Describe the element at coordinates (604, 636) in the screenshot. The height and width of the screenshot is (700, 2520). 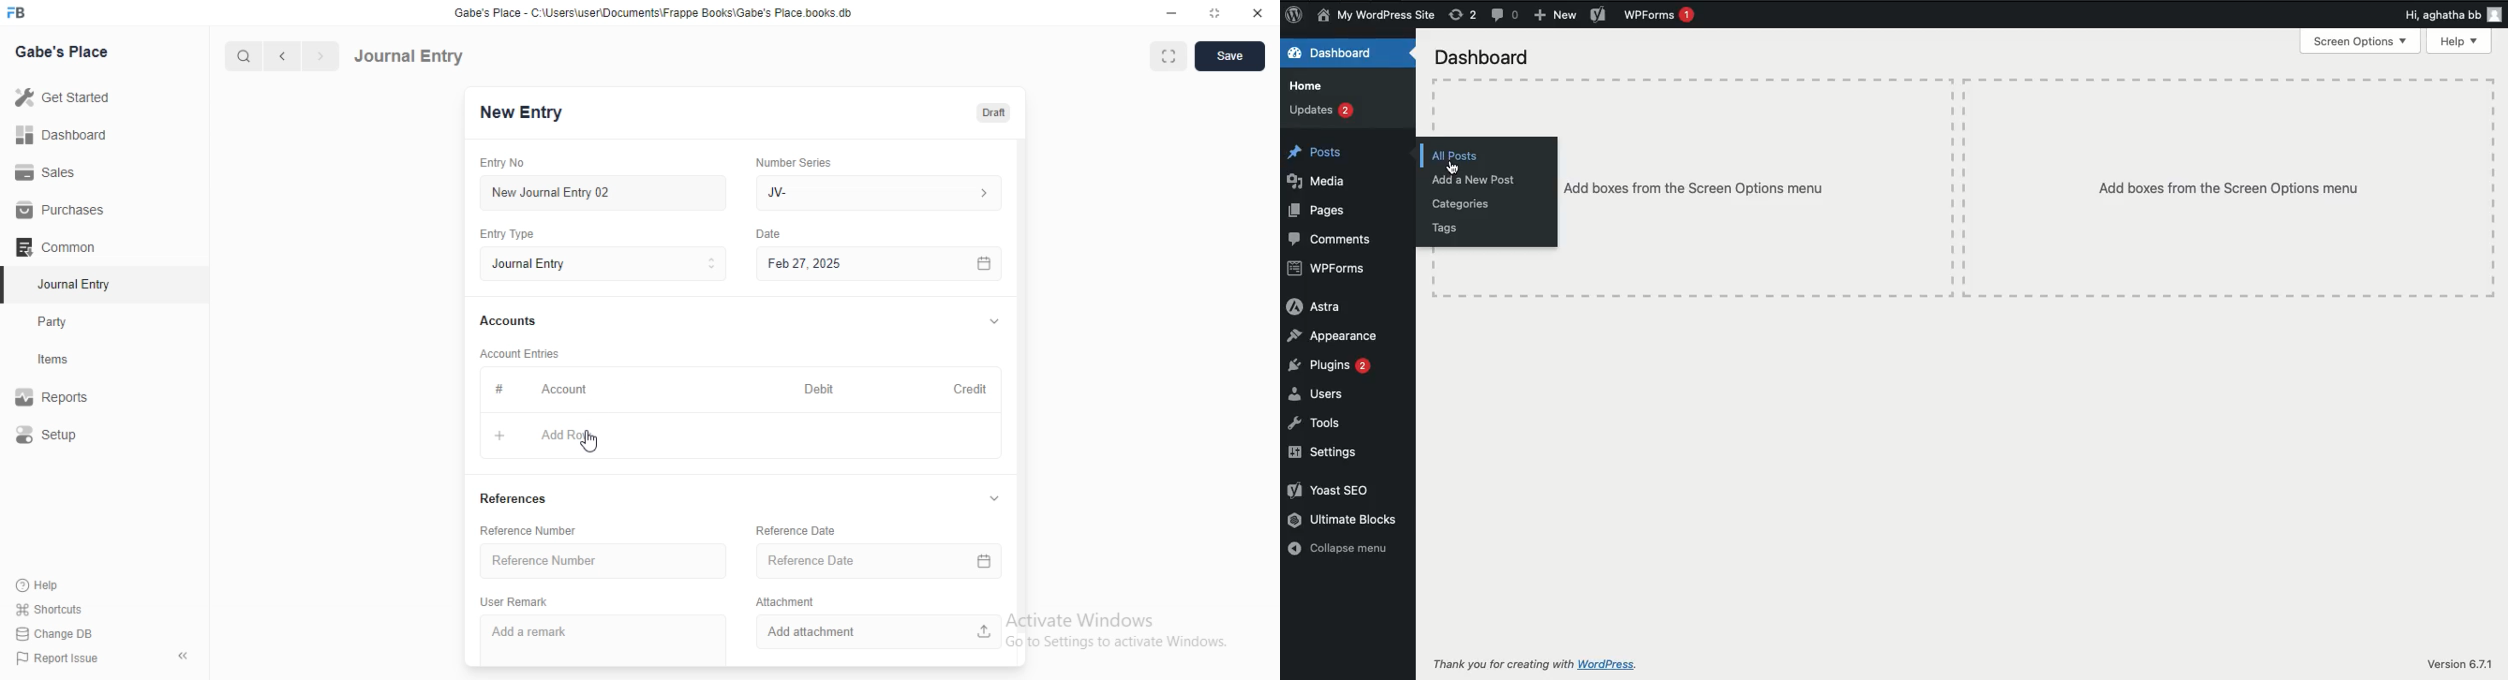
I see `‘Add a remark` at that location.